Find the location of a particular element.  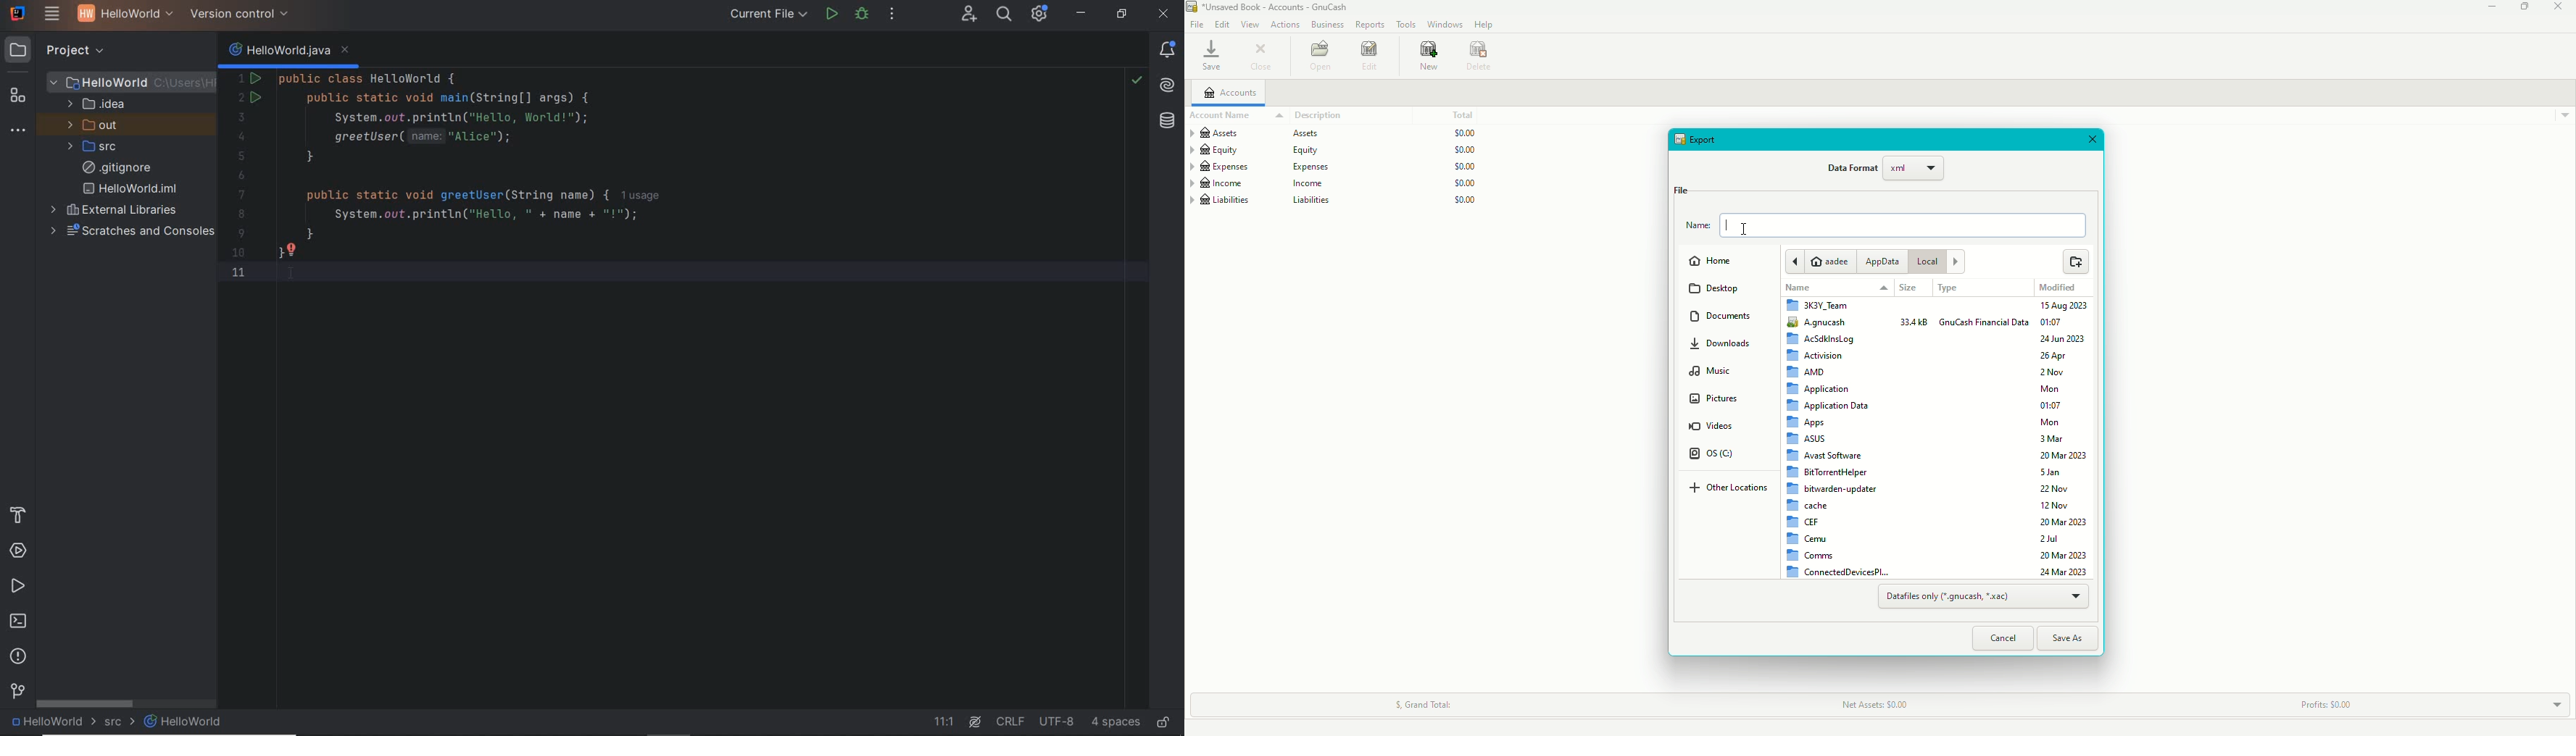

AppData is located at coordinates (1882, 262).